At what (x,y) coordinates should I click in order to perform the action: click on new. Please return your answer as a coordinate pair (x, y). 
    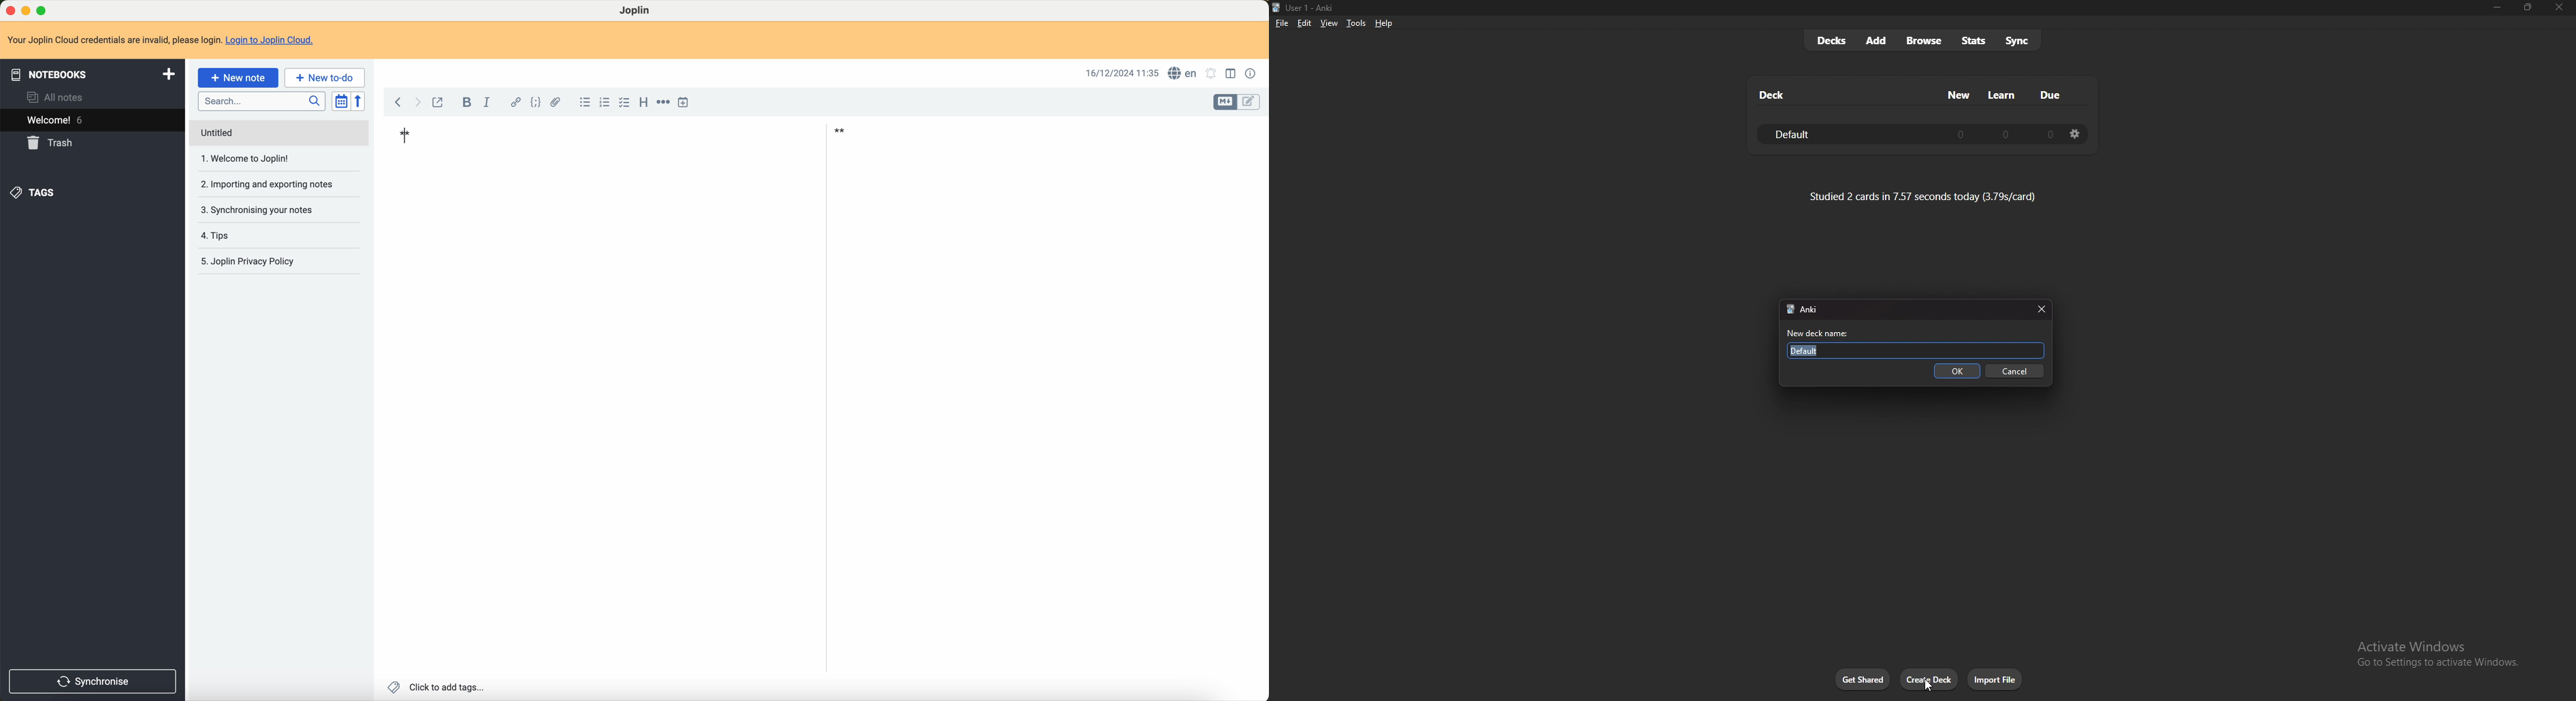
    Looking at the image, I should click on (1960, 95).